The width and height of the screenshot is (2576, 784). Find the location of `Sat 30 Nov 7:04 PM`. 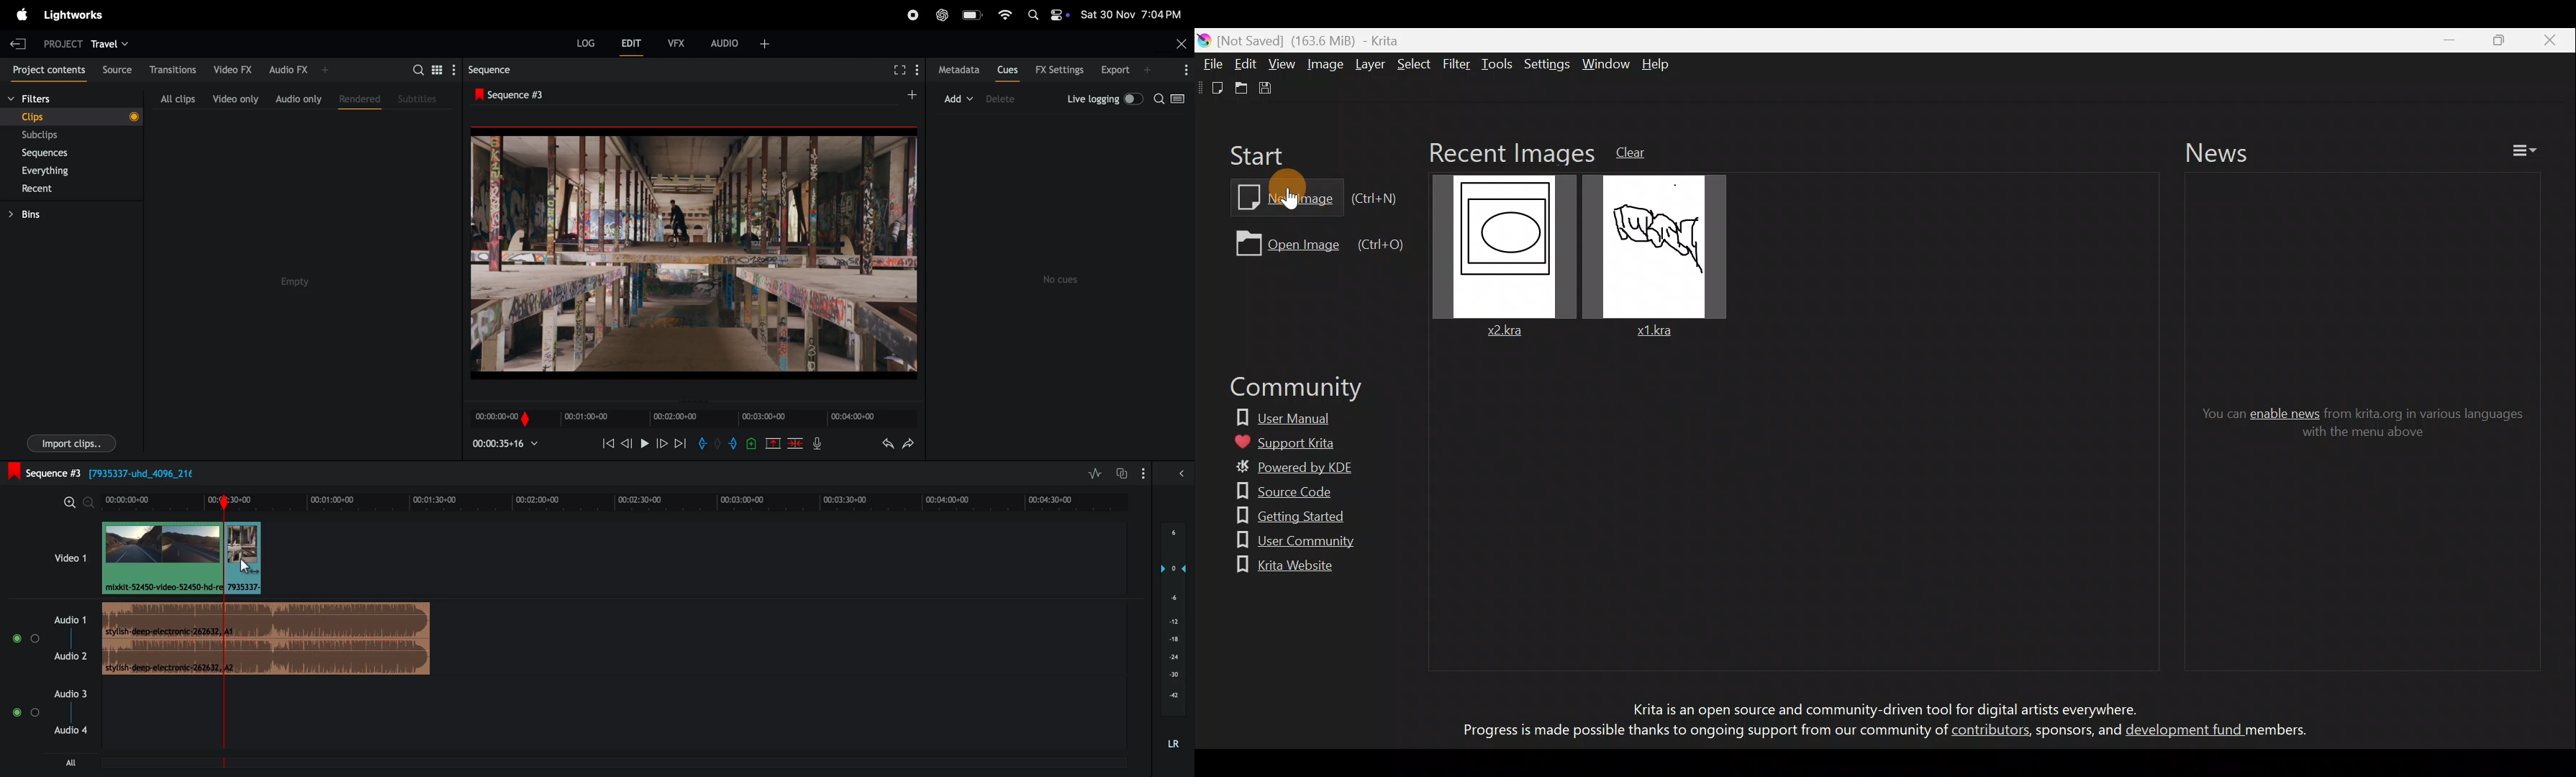

Sat 30 Nov 7:04 PM is located at coordinates (1136, 14).